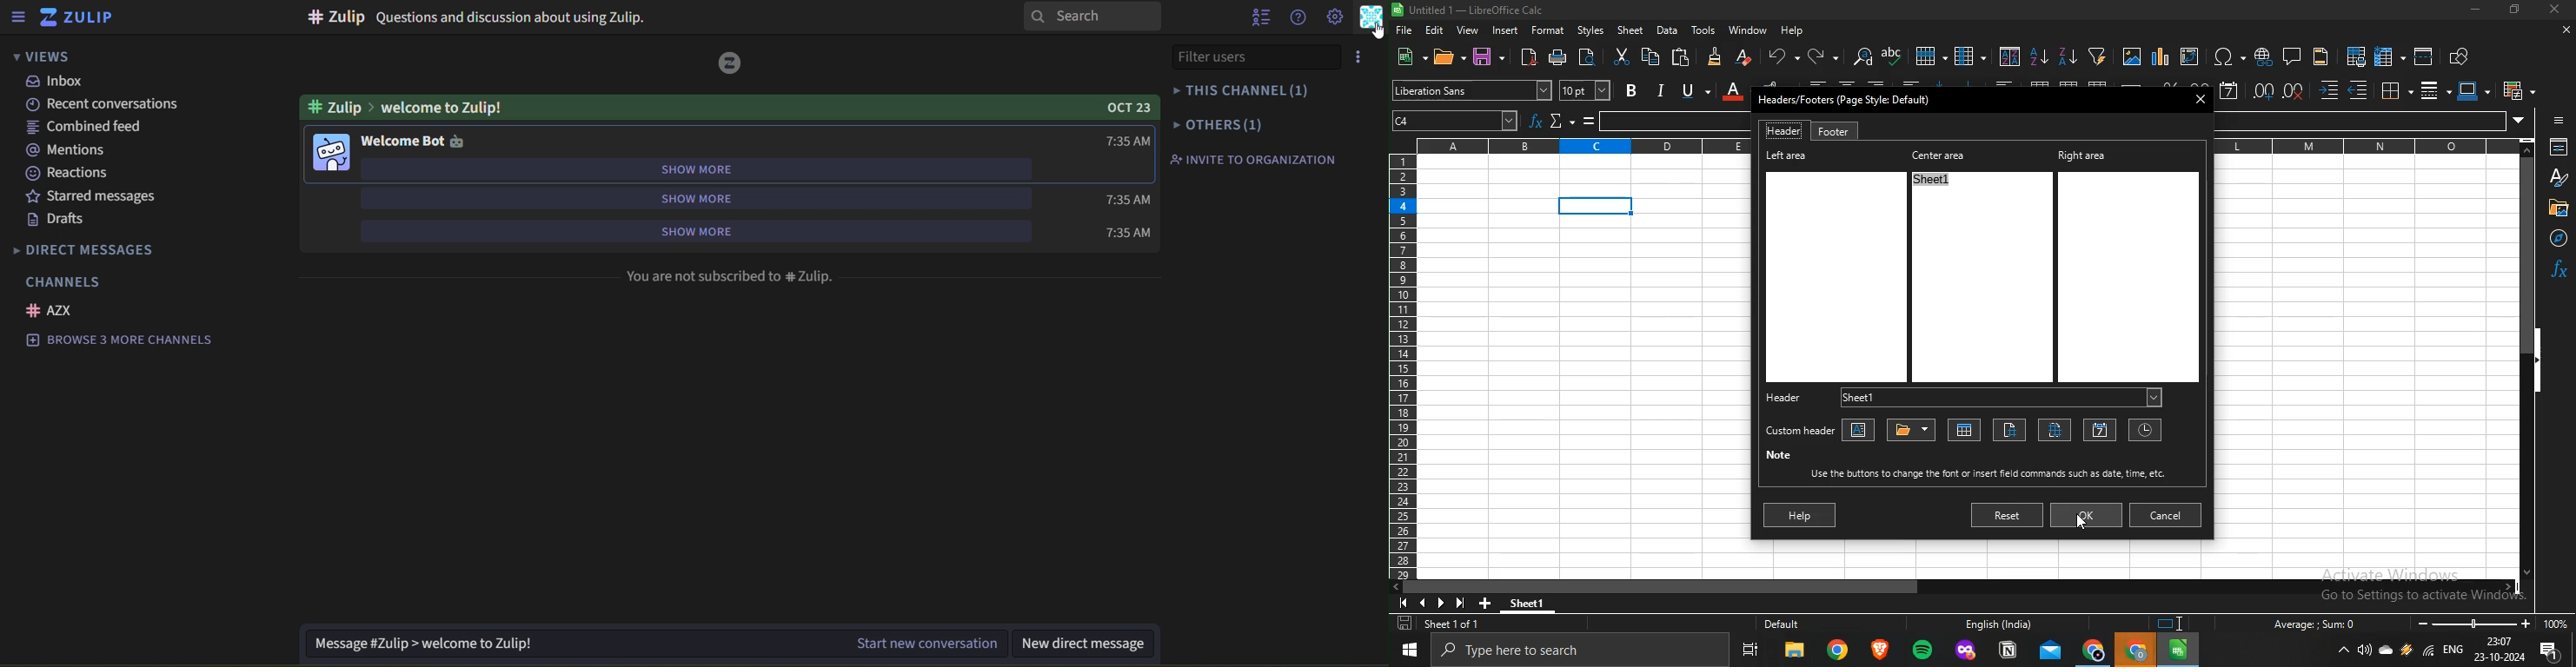  I want to click on open, so click(1445, 58).